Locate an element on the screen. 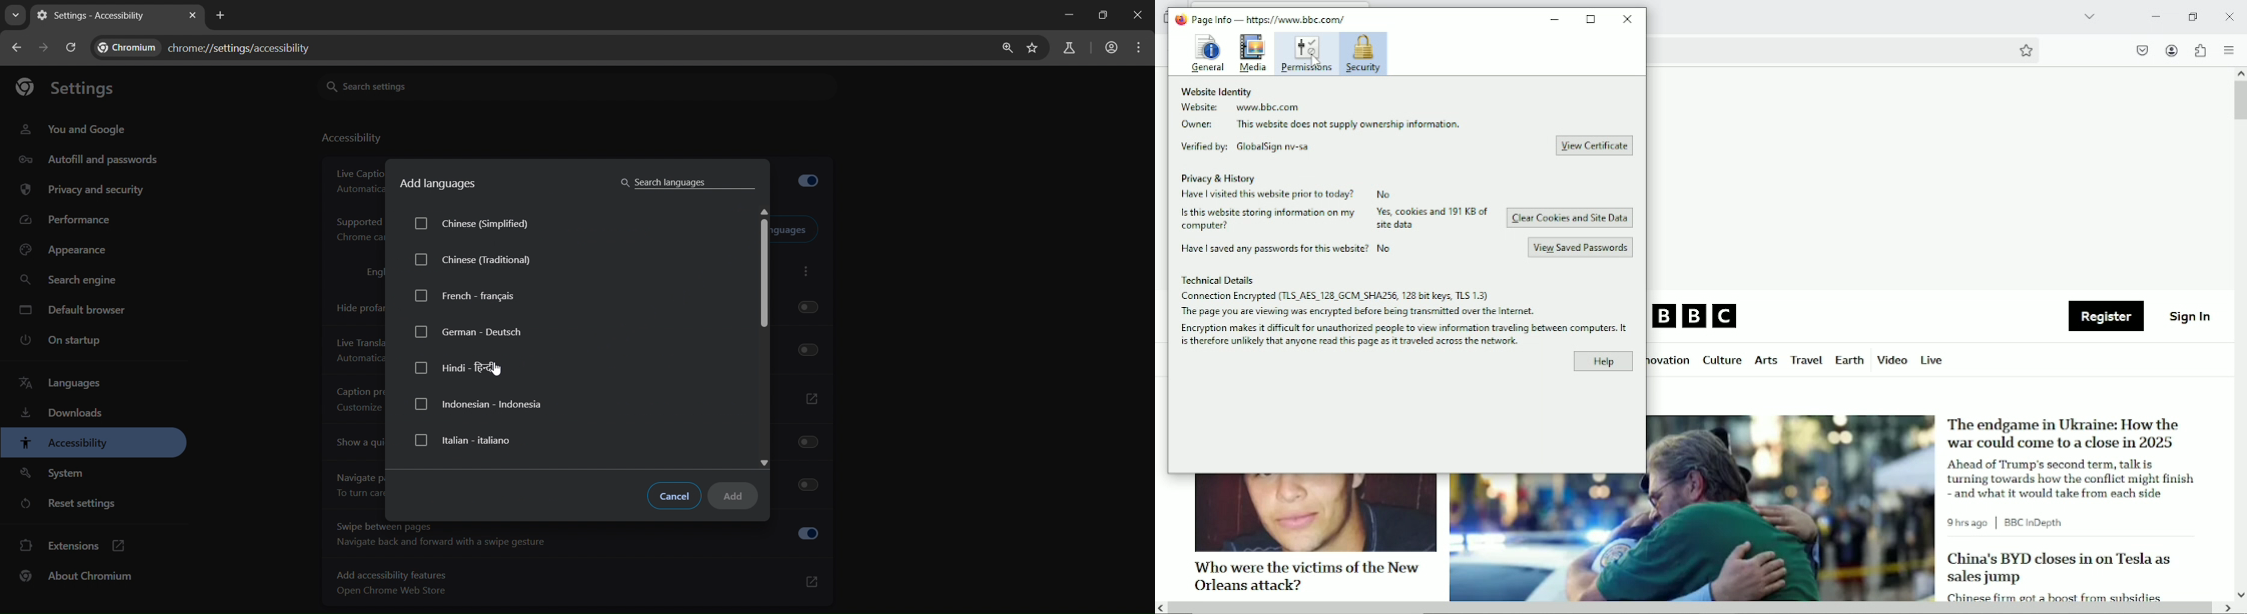 Image resolution: width=2268 pixels, height=616 pixels. Encryption makes it difficult for unauthorized people to view information traveling between computers. it is therefore unlikely that anyone read this page as it travelled across the network. is located at coordinates (1405, 334).